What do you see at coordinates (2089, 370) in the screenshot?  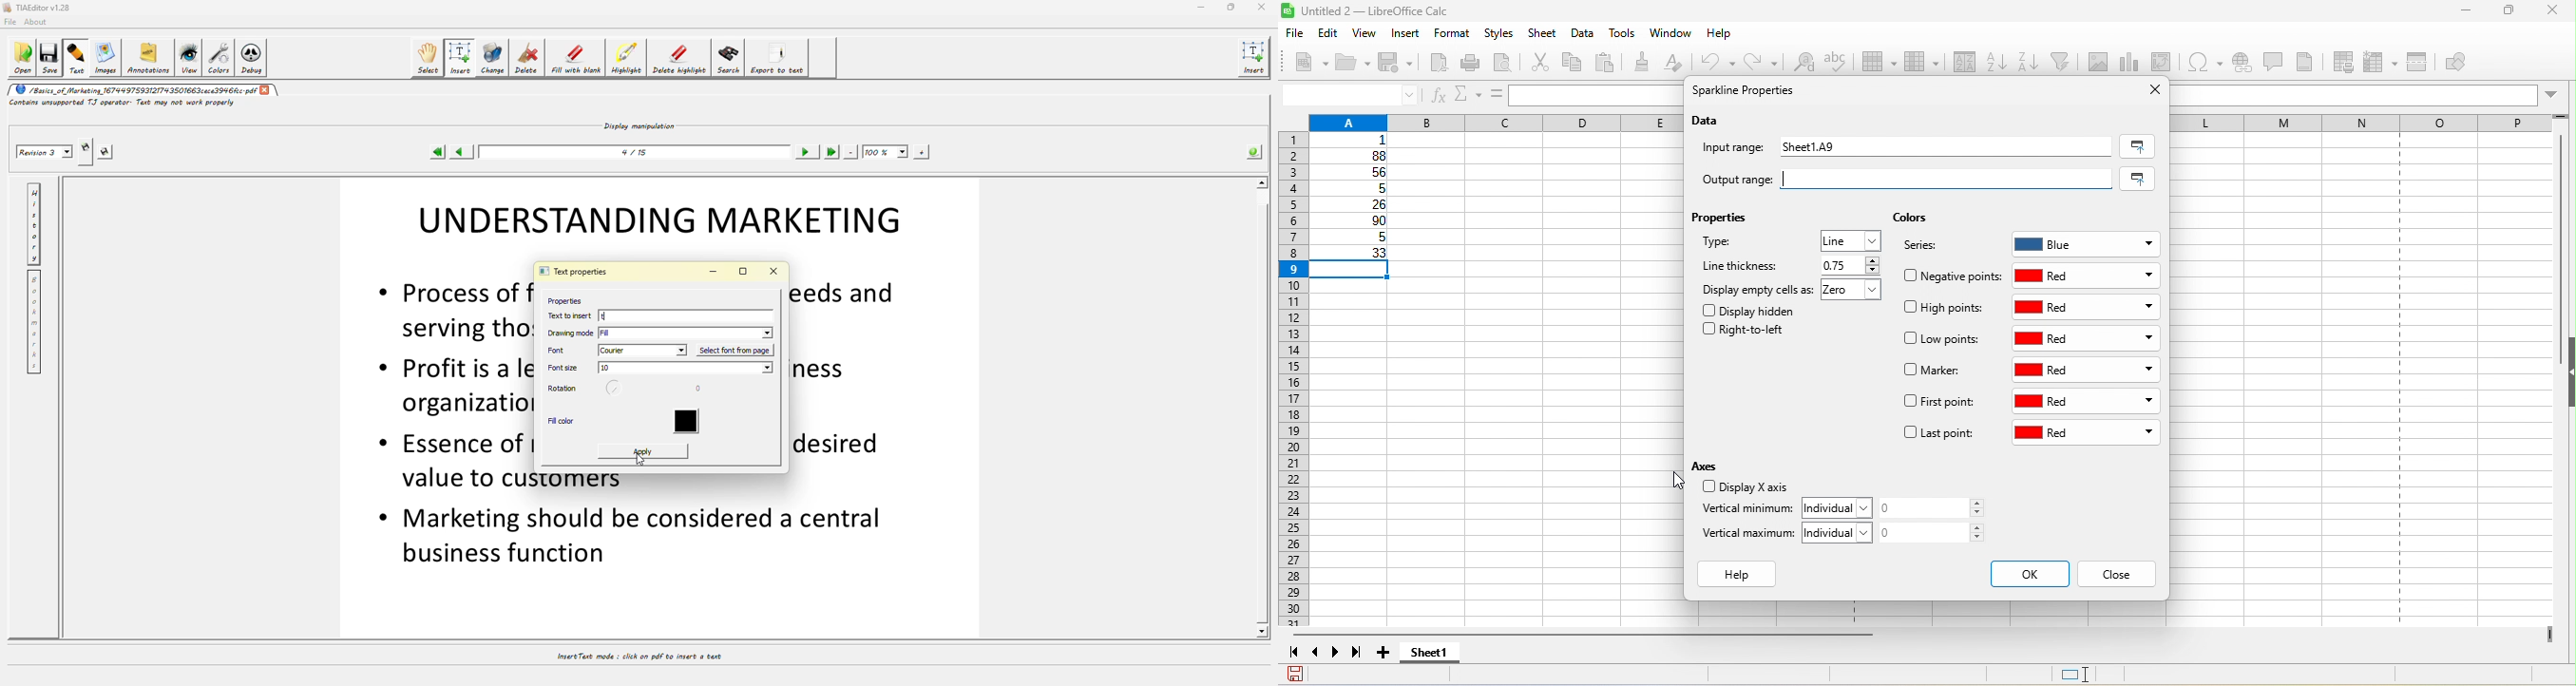 I see `red` at bounding box center [2089, 370].